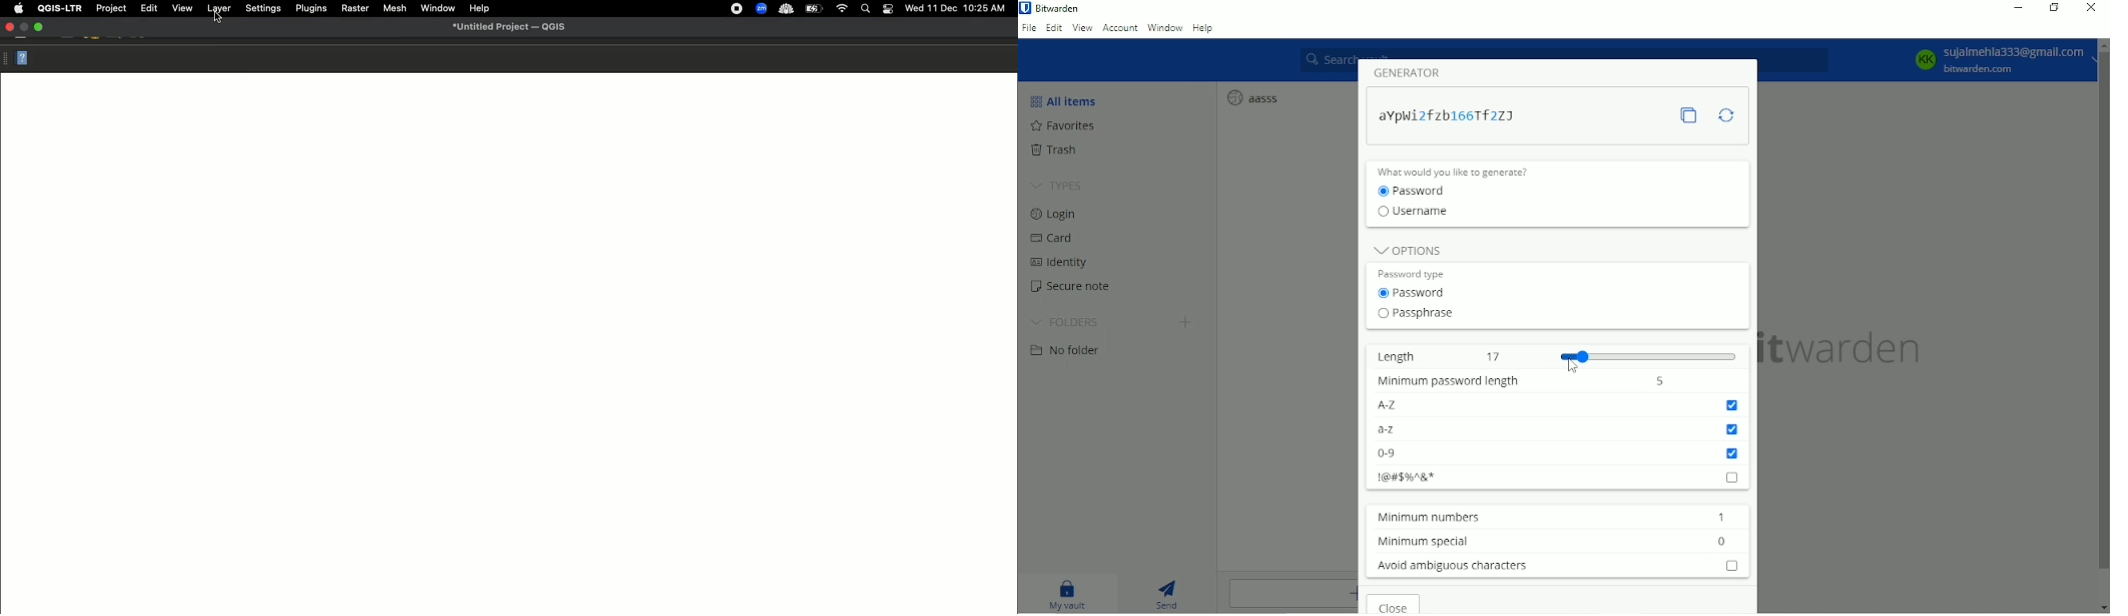  Describe the element at coordinates (16, 9) in the screenshot. I see `Apple` at that location.